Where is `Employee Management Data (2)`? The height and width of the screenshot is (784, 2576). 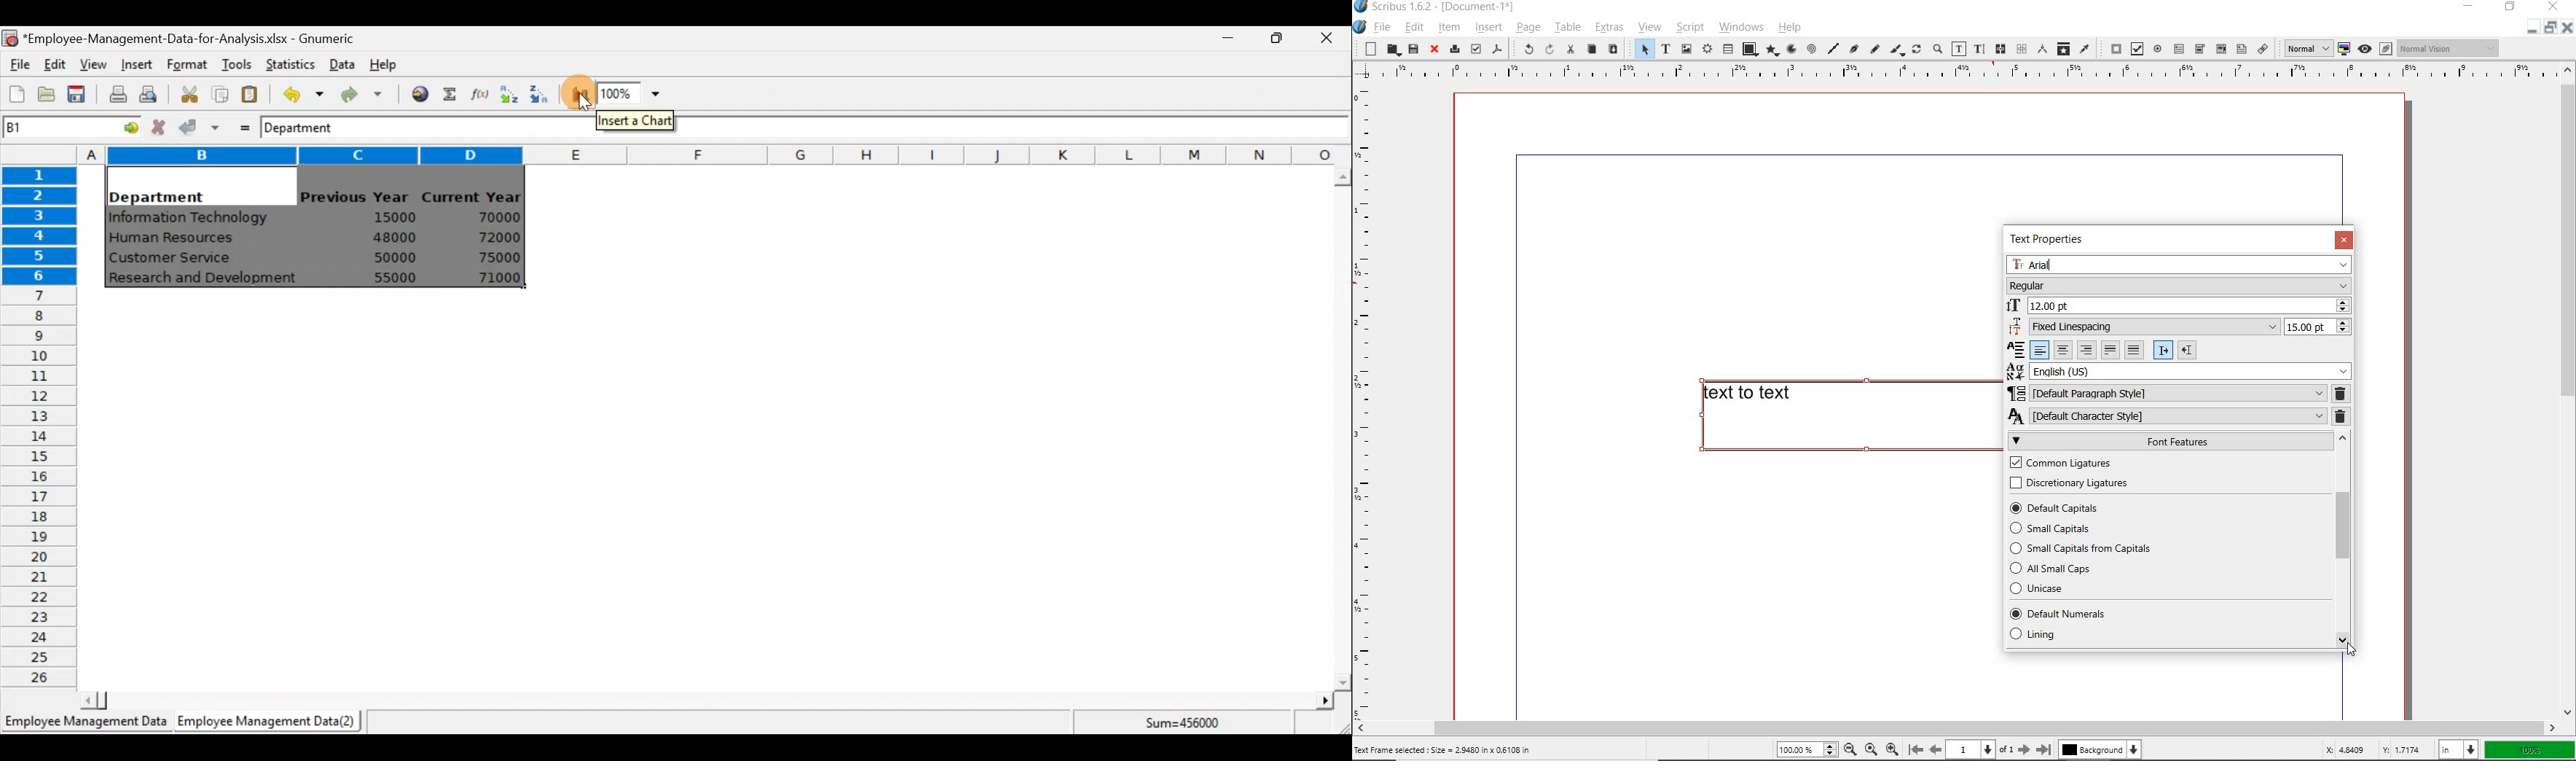
Employee Management Data (2) is located at coordinates (270, 722).